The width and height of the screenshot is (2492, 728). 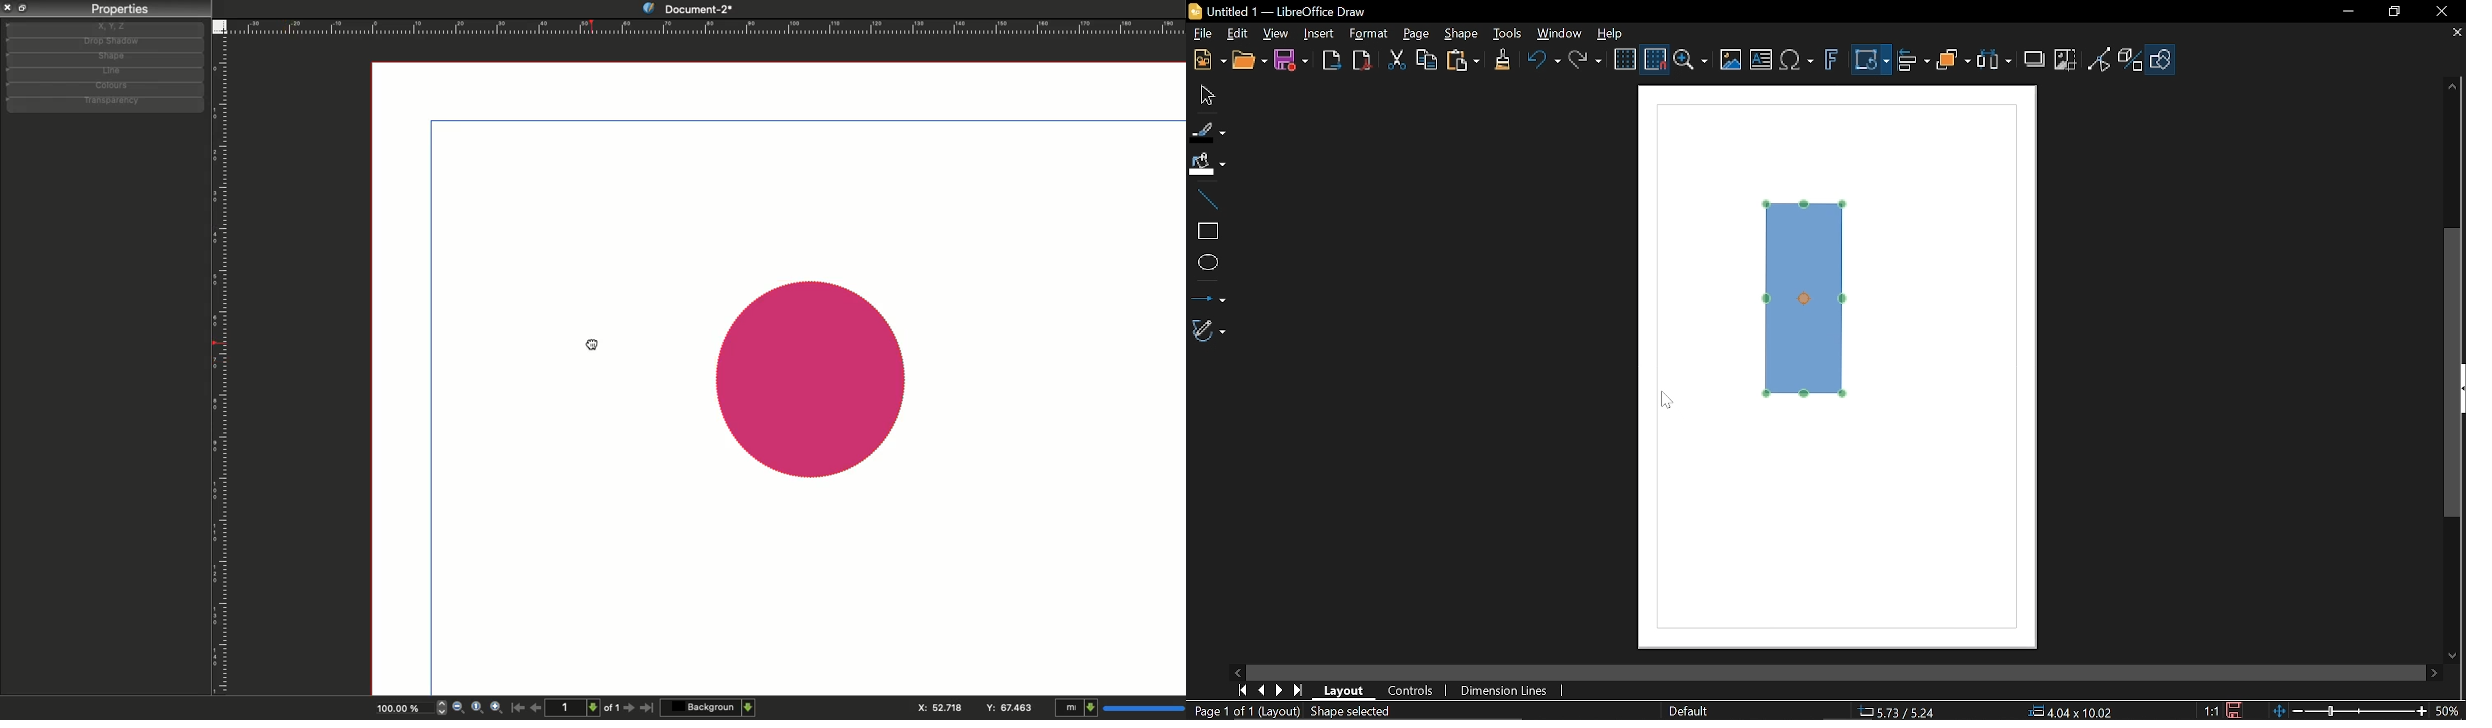 I want to click on Close tab, so click(x=2455, y=34).